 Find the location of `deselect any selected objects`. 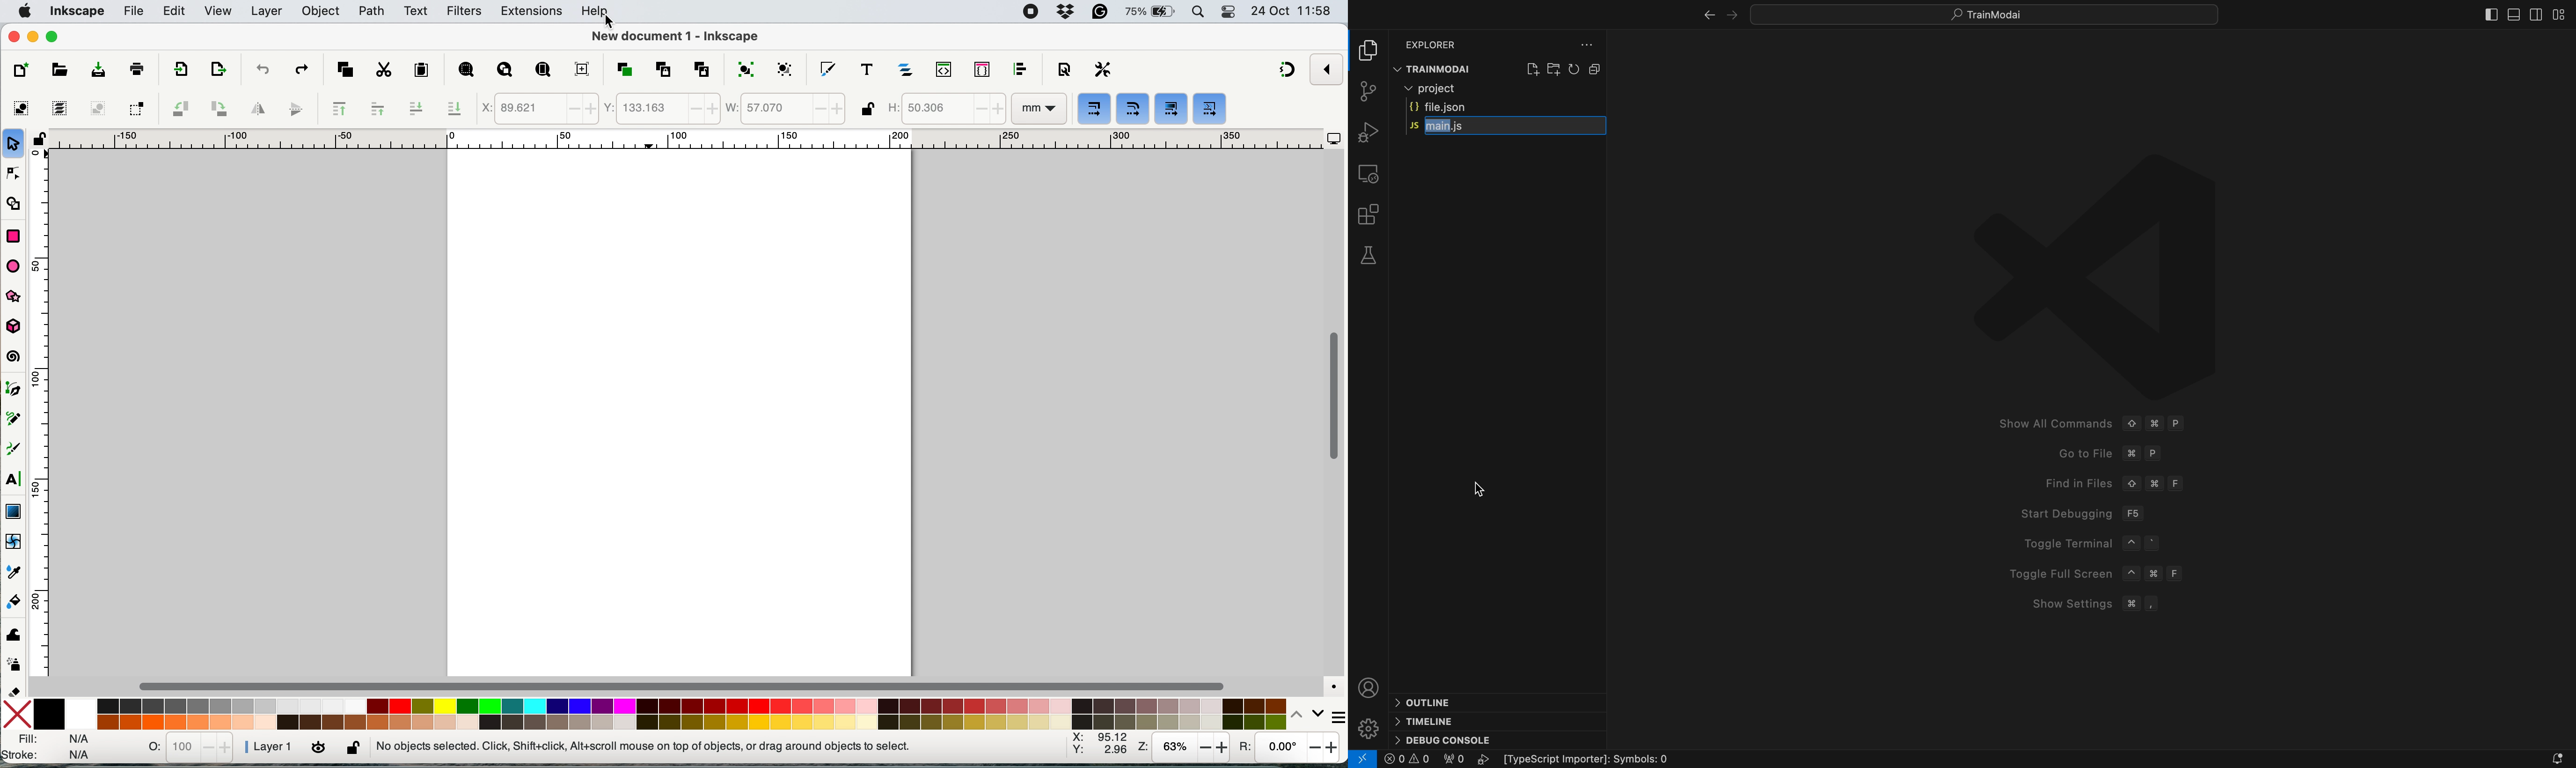

deselect any selected objects is located at coordinates (102, 110).